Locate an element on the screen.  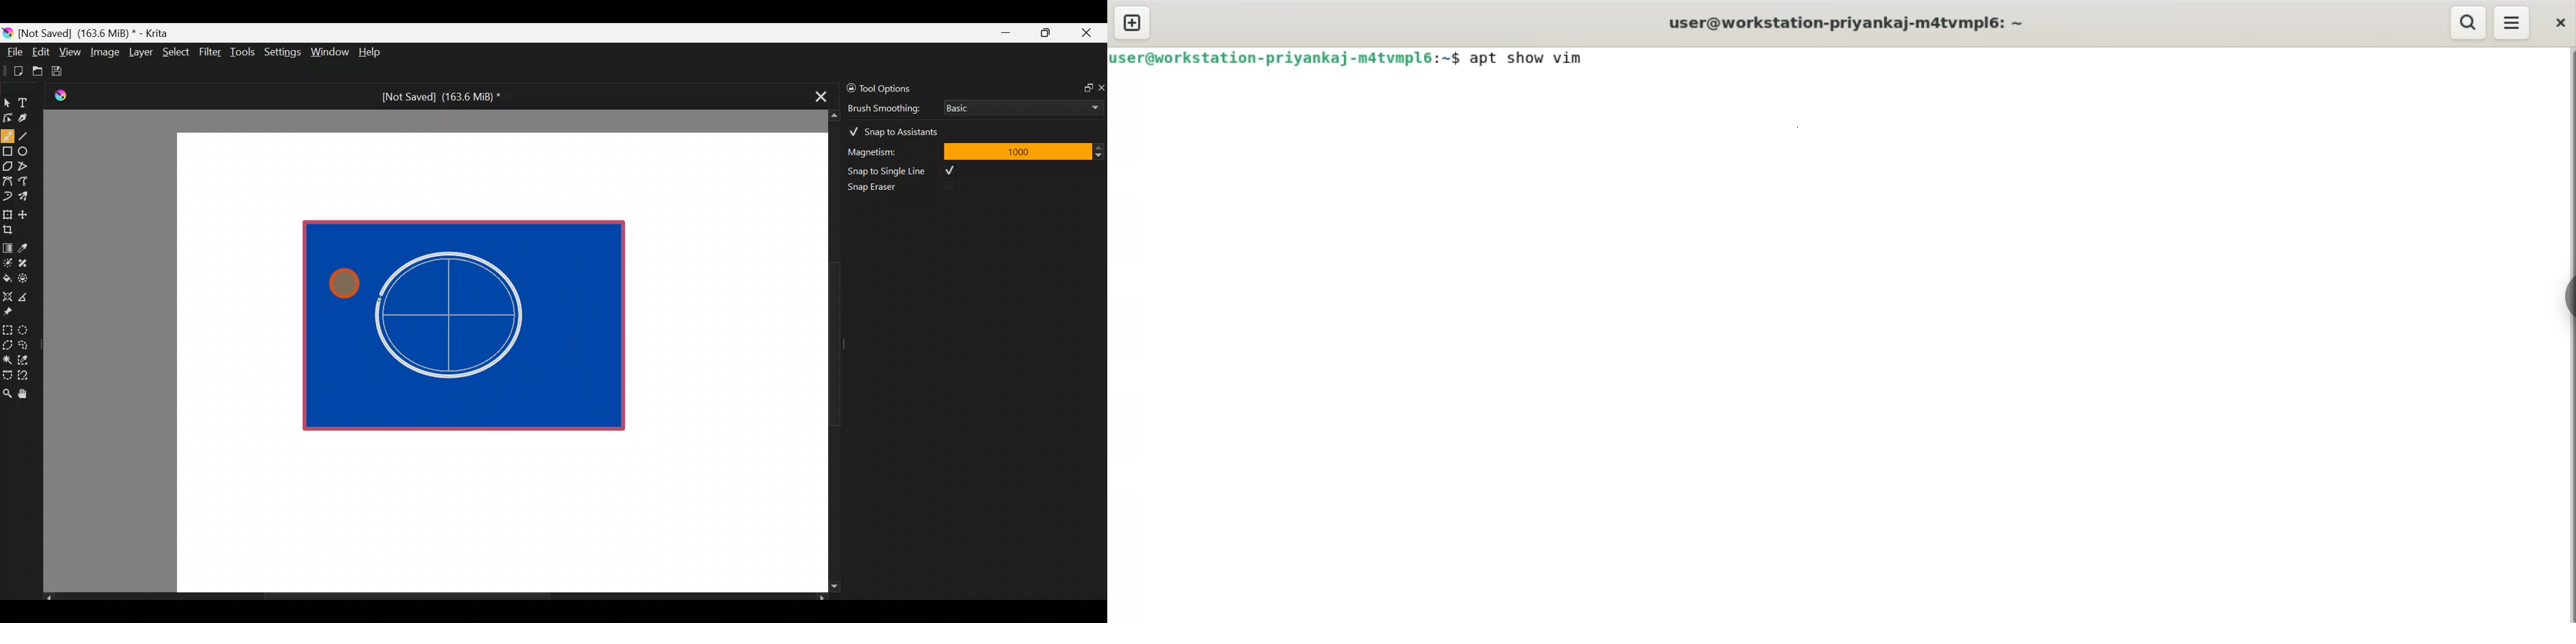
Assistant tool is located at coordinates (7, 293).